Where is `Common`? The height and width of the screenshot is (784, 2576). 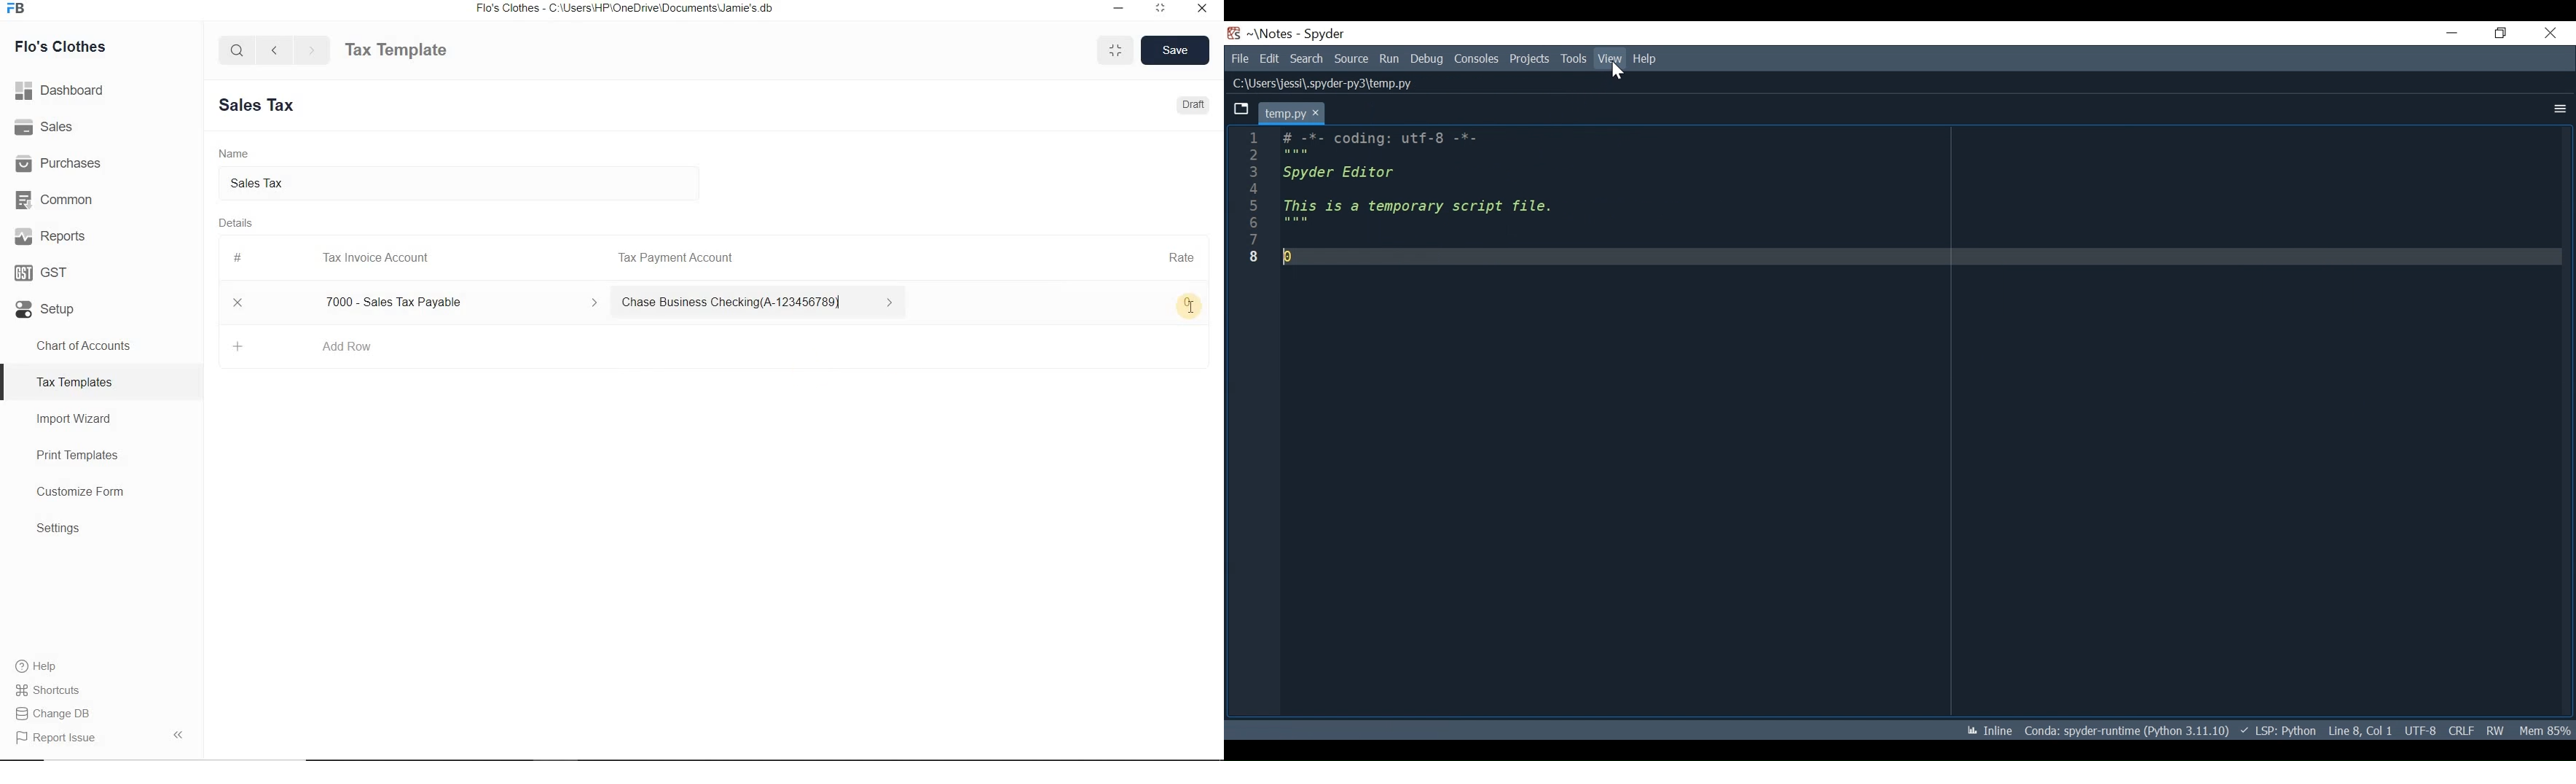
Common is located at coordinates (101, 198).